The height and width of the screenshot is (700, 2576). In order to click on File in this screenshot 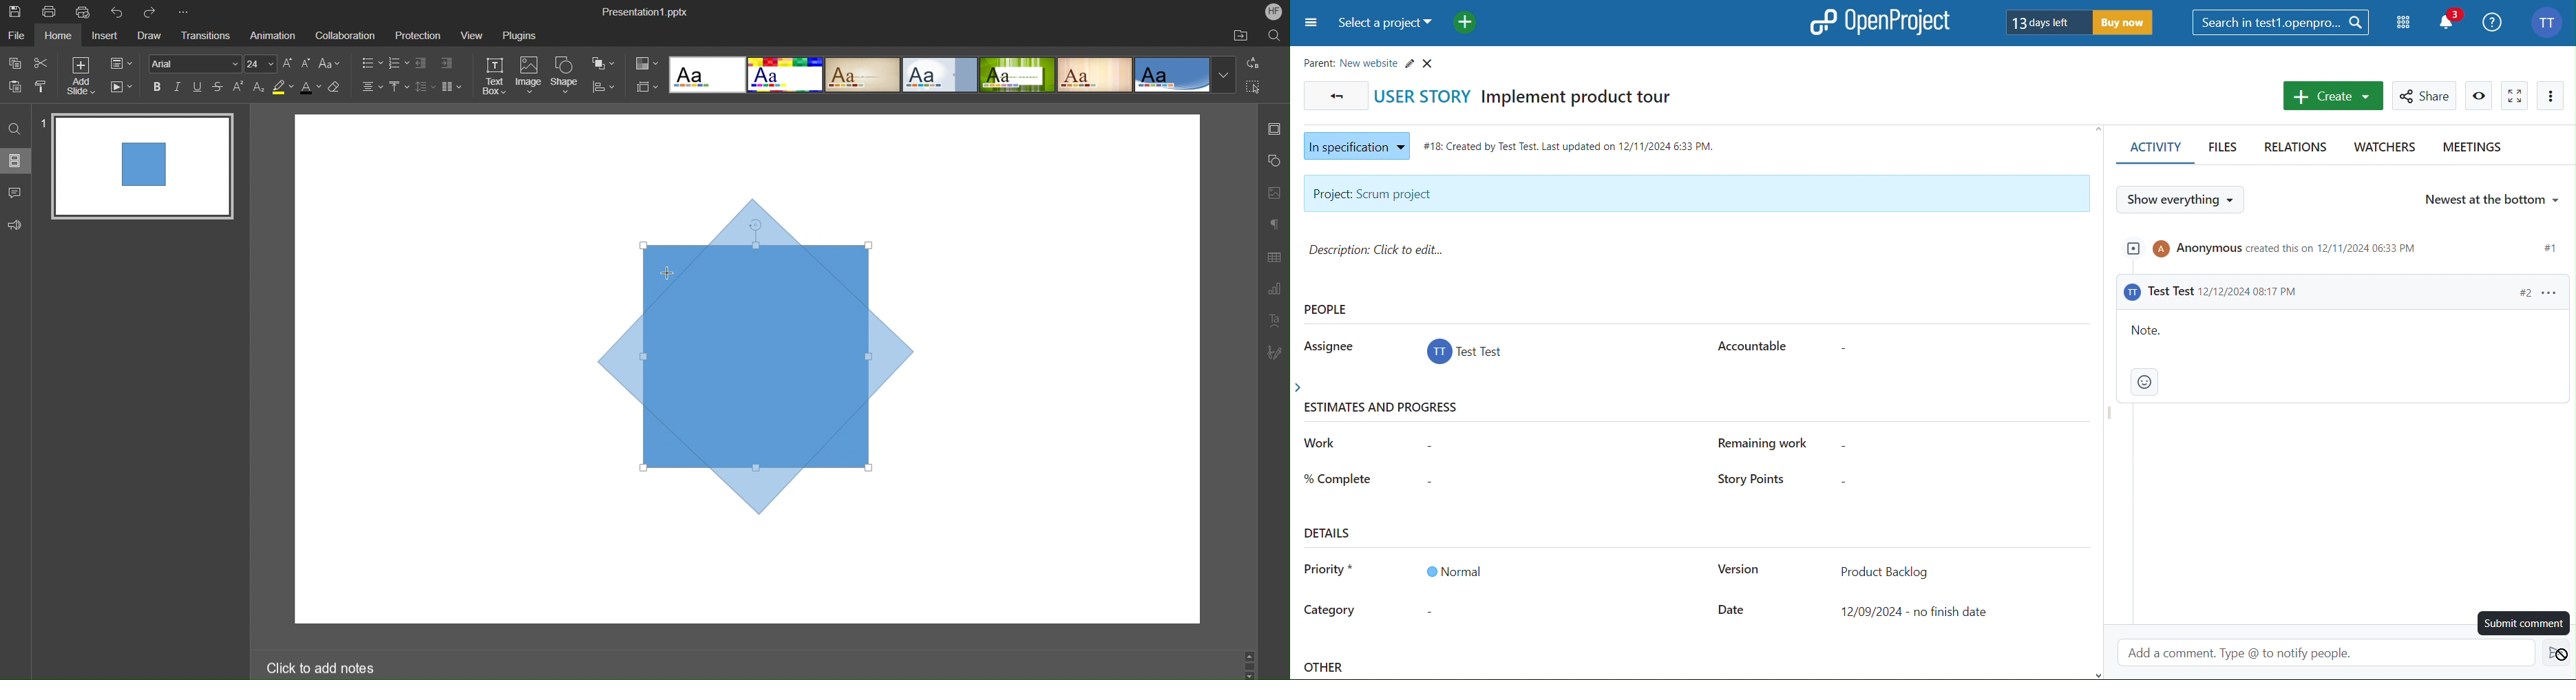, I will do `click(17, 34)`.